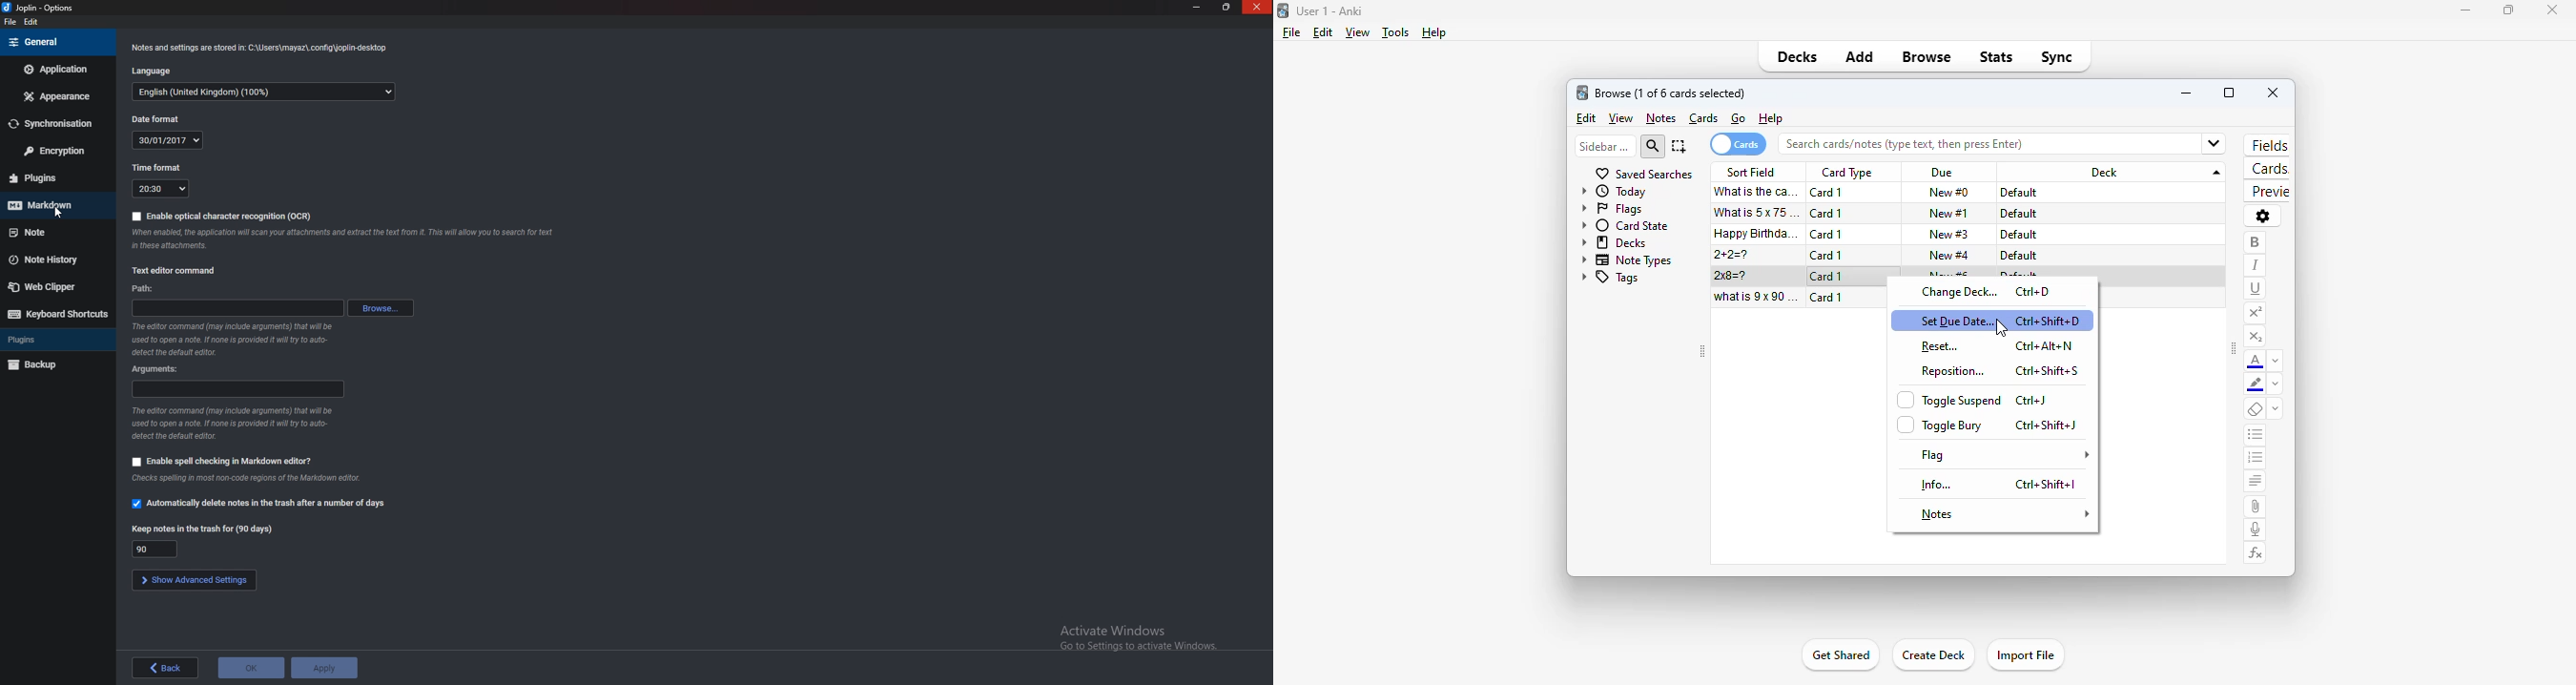 The image size is (2576, 700). I want to click on deck, so click(2114, 172).